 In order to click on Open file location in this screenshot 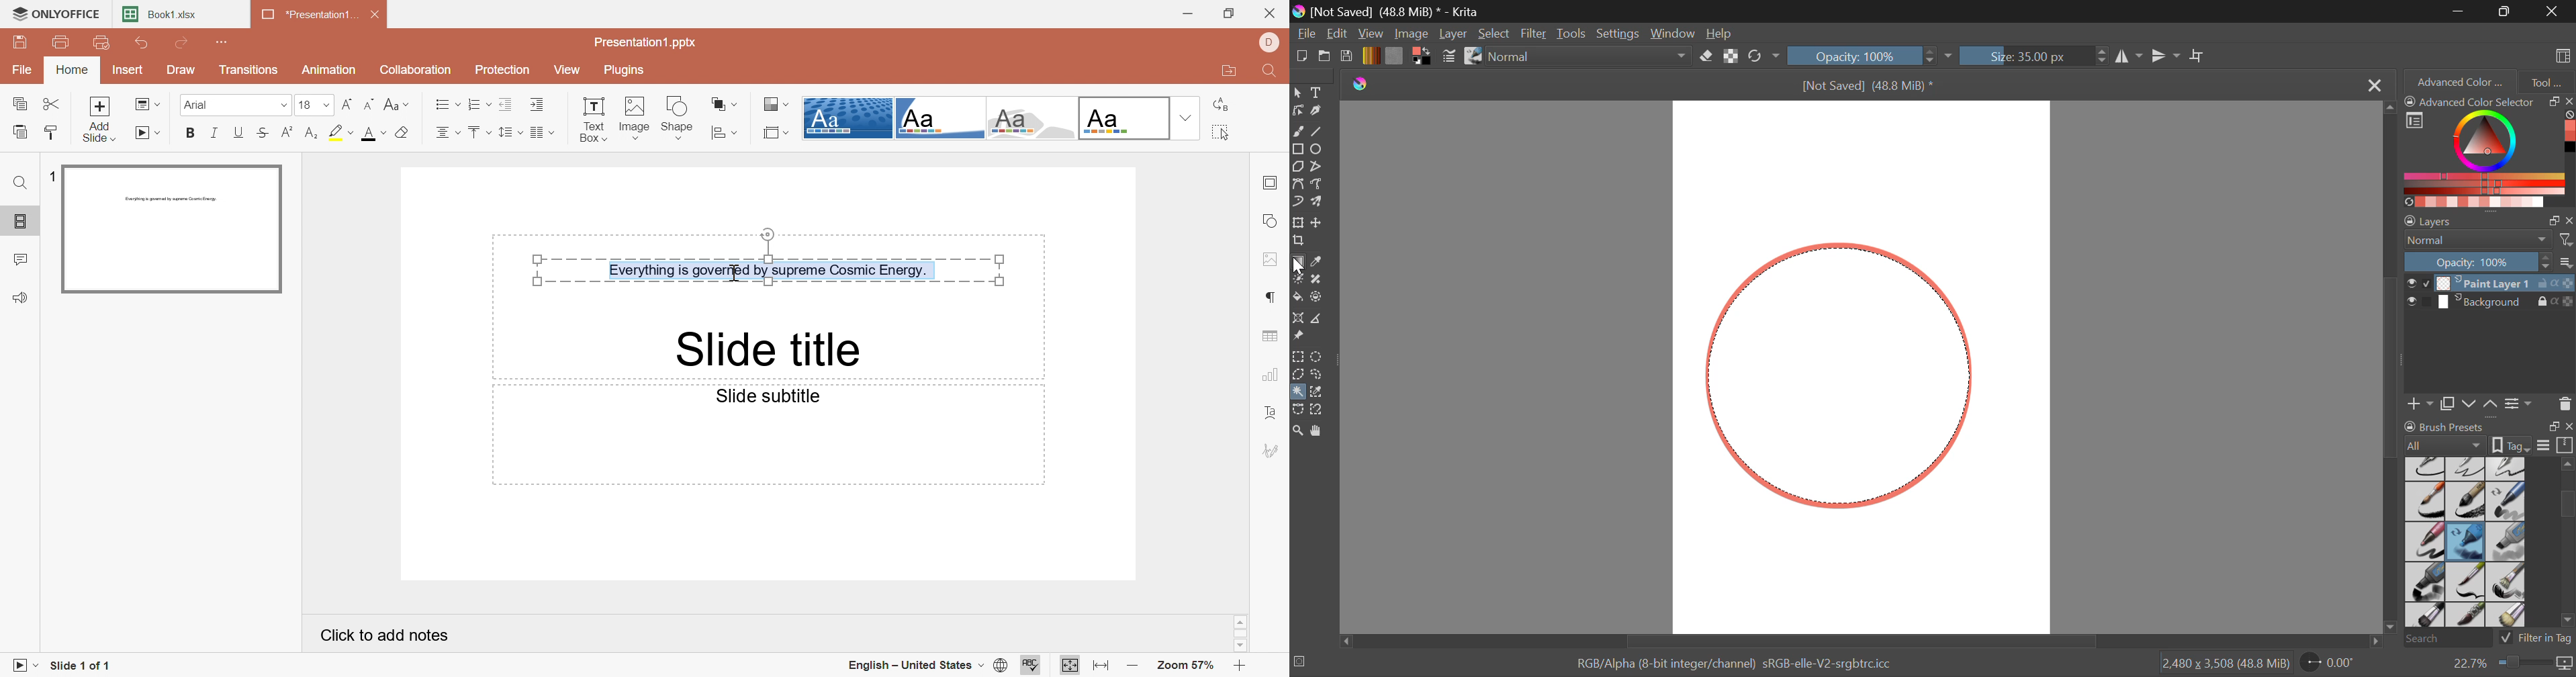, I will do `click(1229, 71)`.